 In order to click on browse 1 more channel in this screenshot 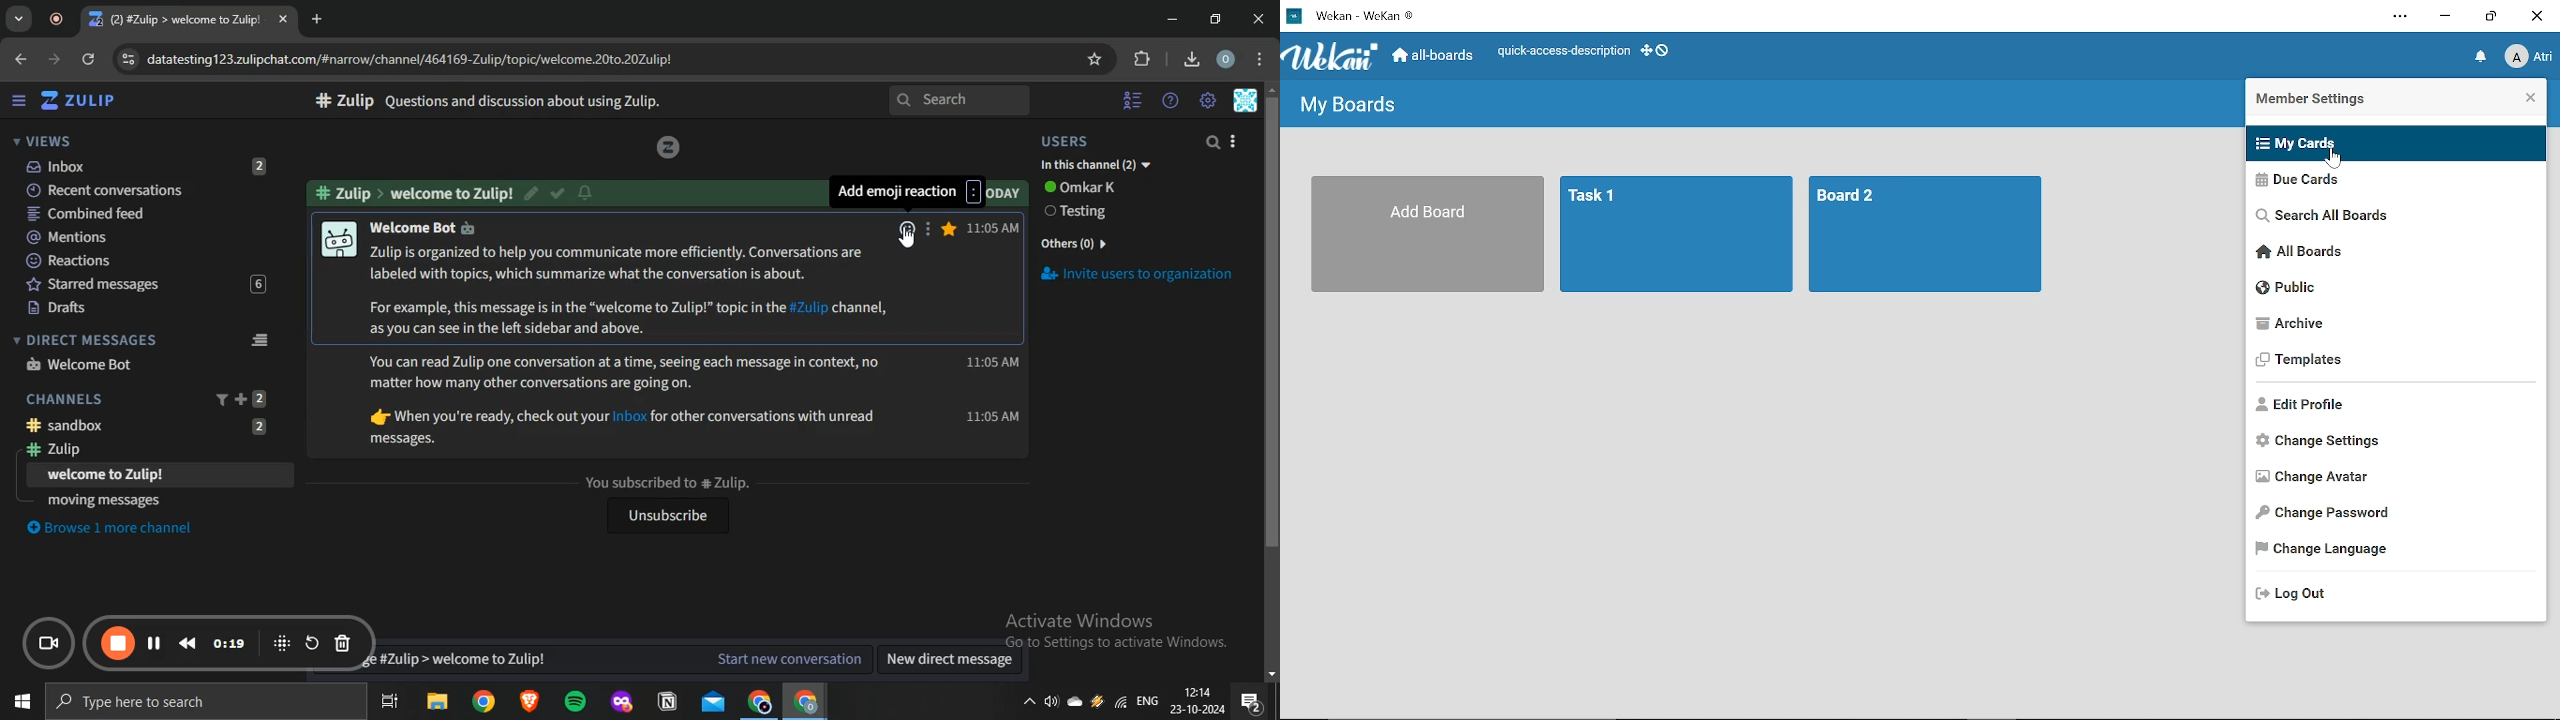, I will do `click(119, 527)`.